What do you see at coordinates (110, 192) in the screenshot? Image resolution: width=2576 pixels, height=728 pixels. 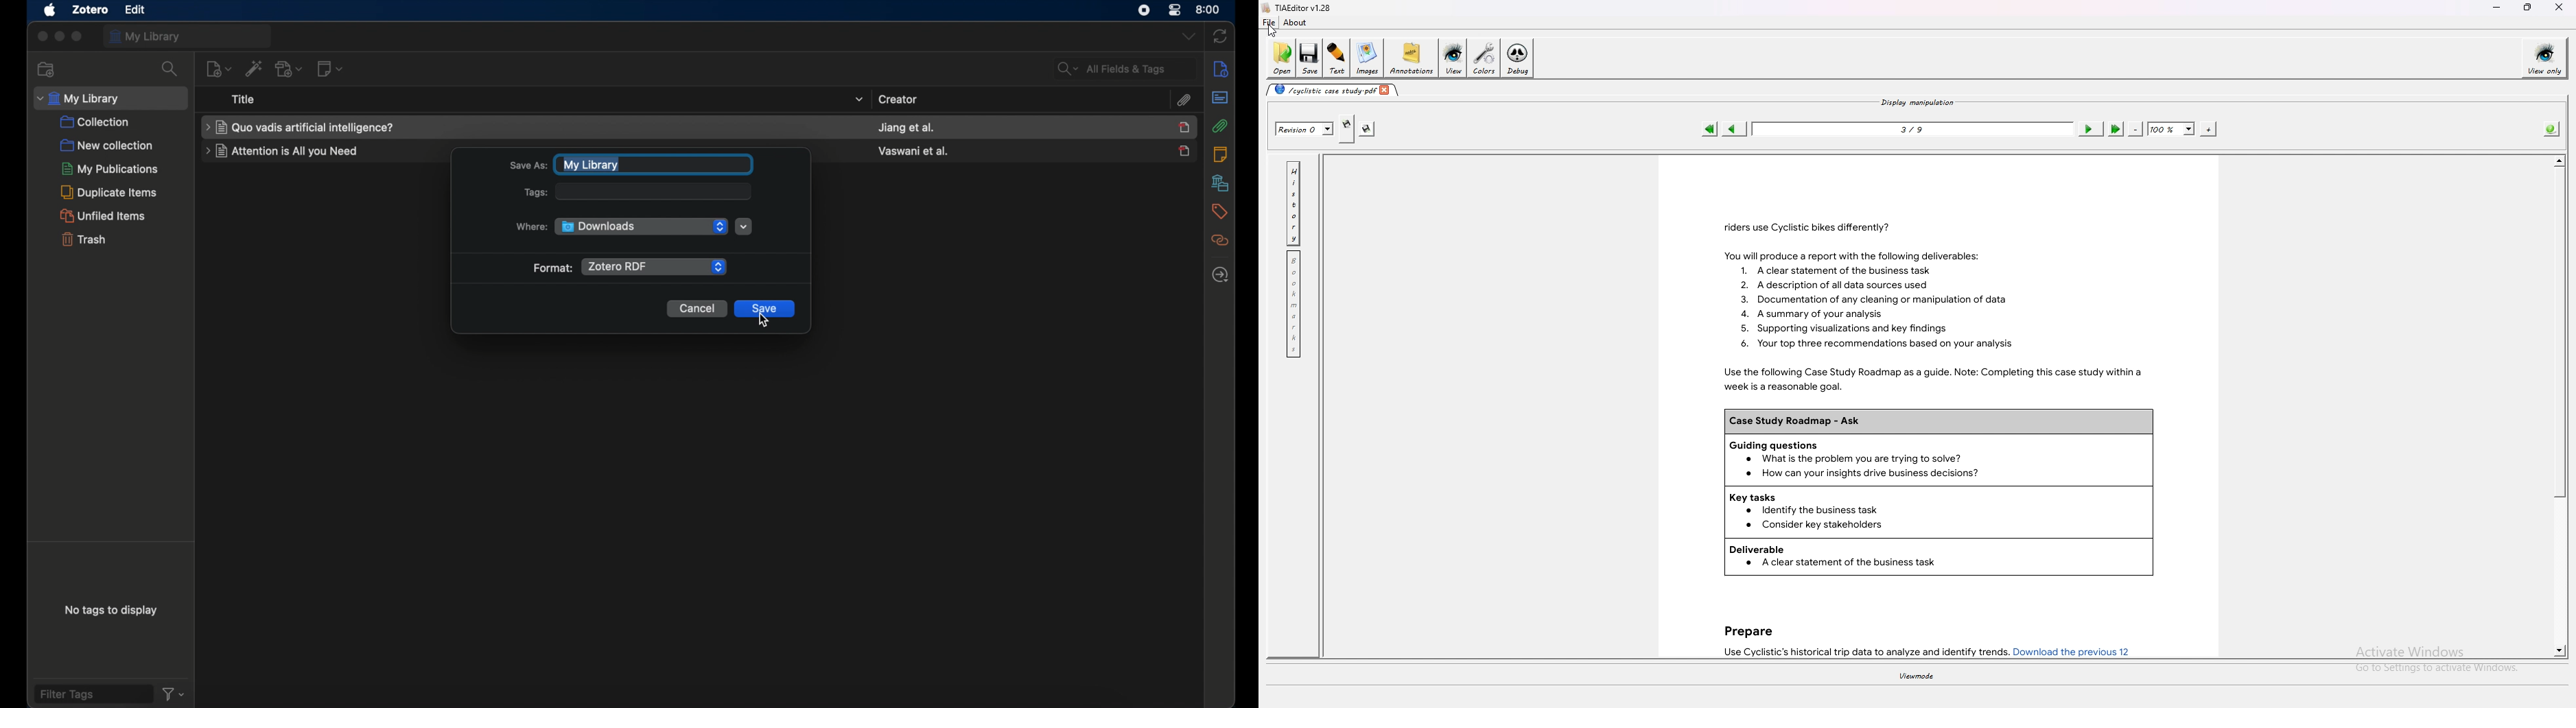 I see `duplicate items` at bounding box center [110, 192].